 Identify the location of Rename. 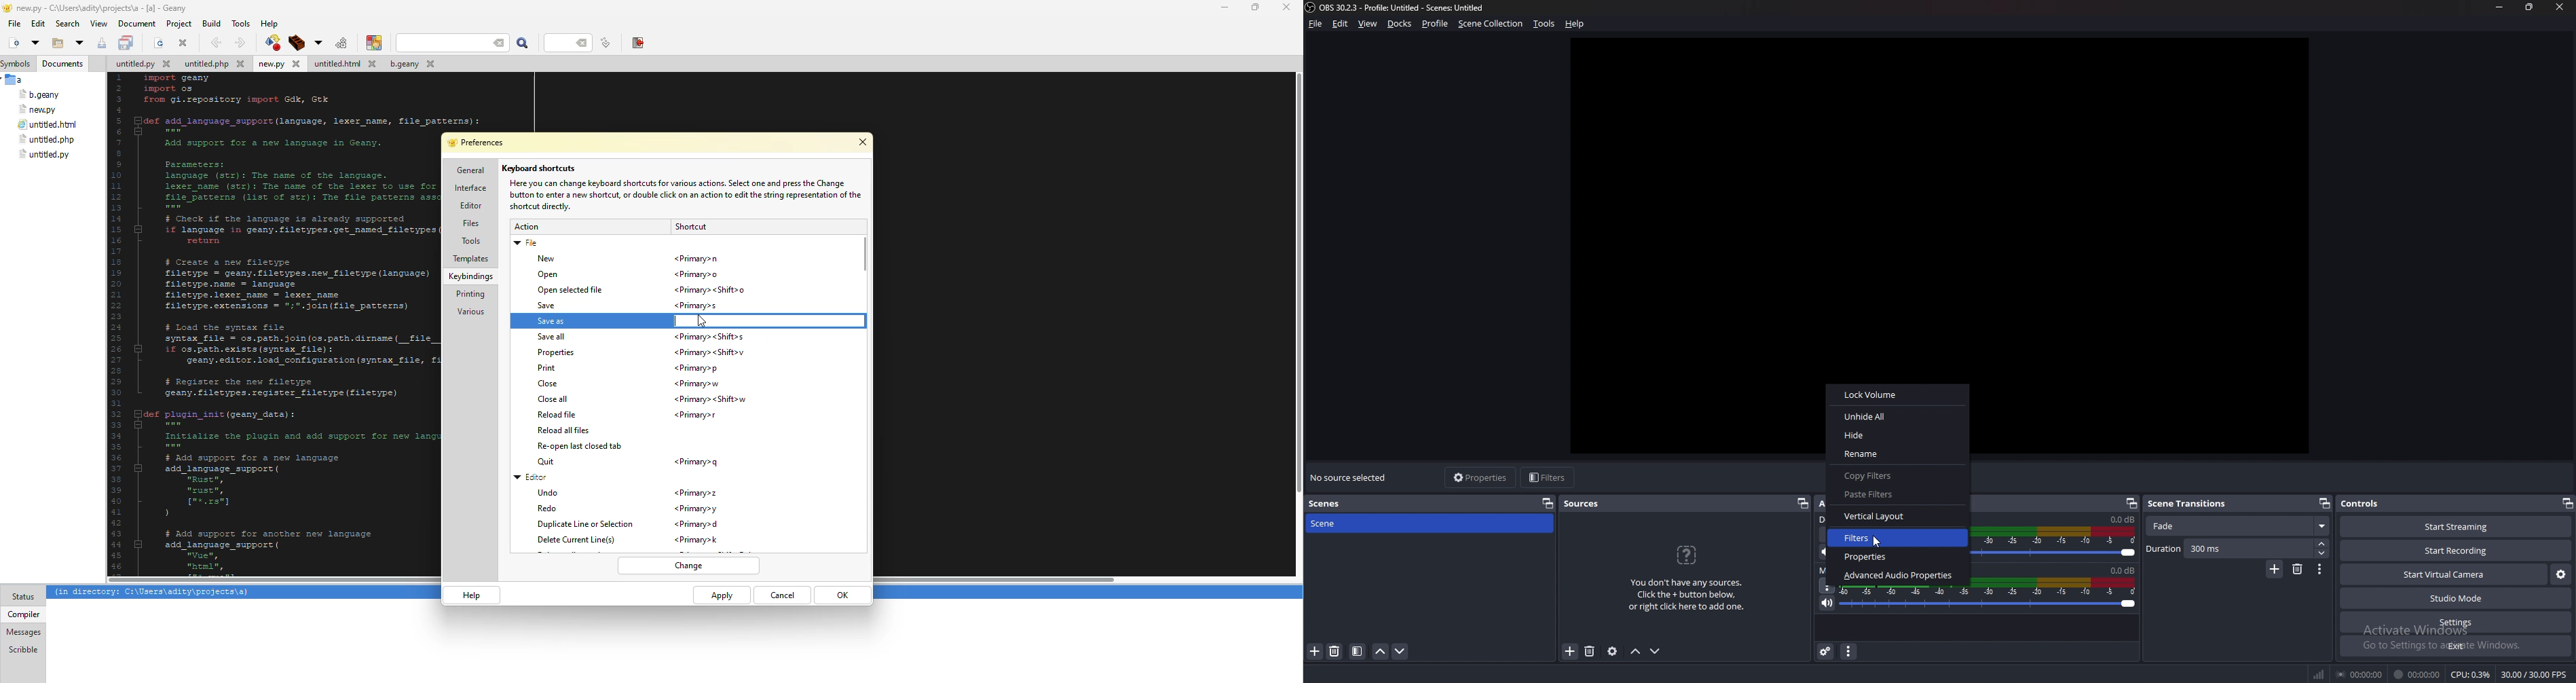
(1871, 454).